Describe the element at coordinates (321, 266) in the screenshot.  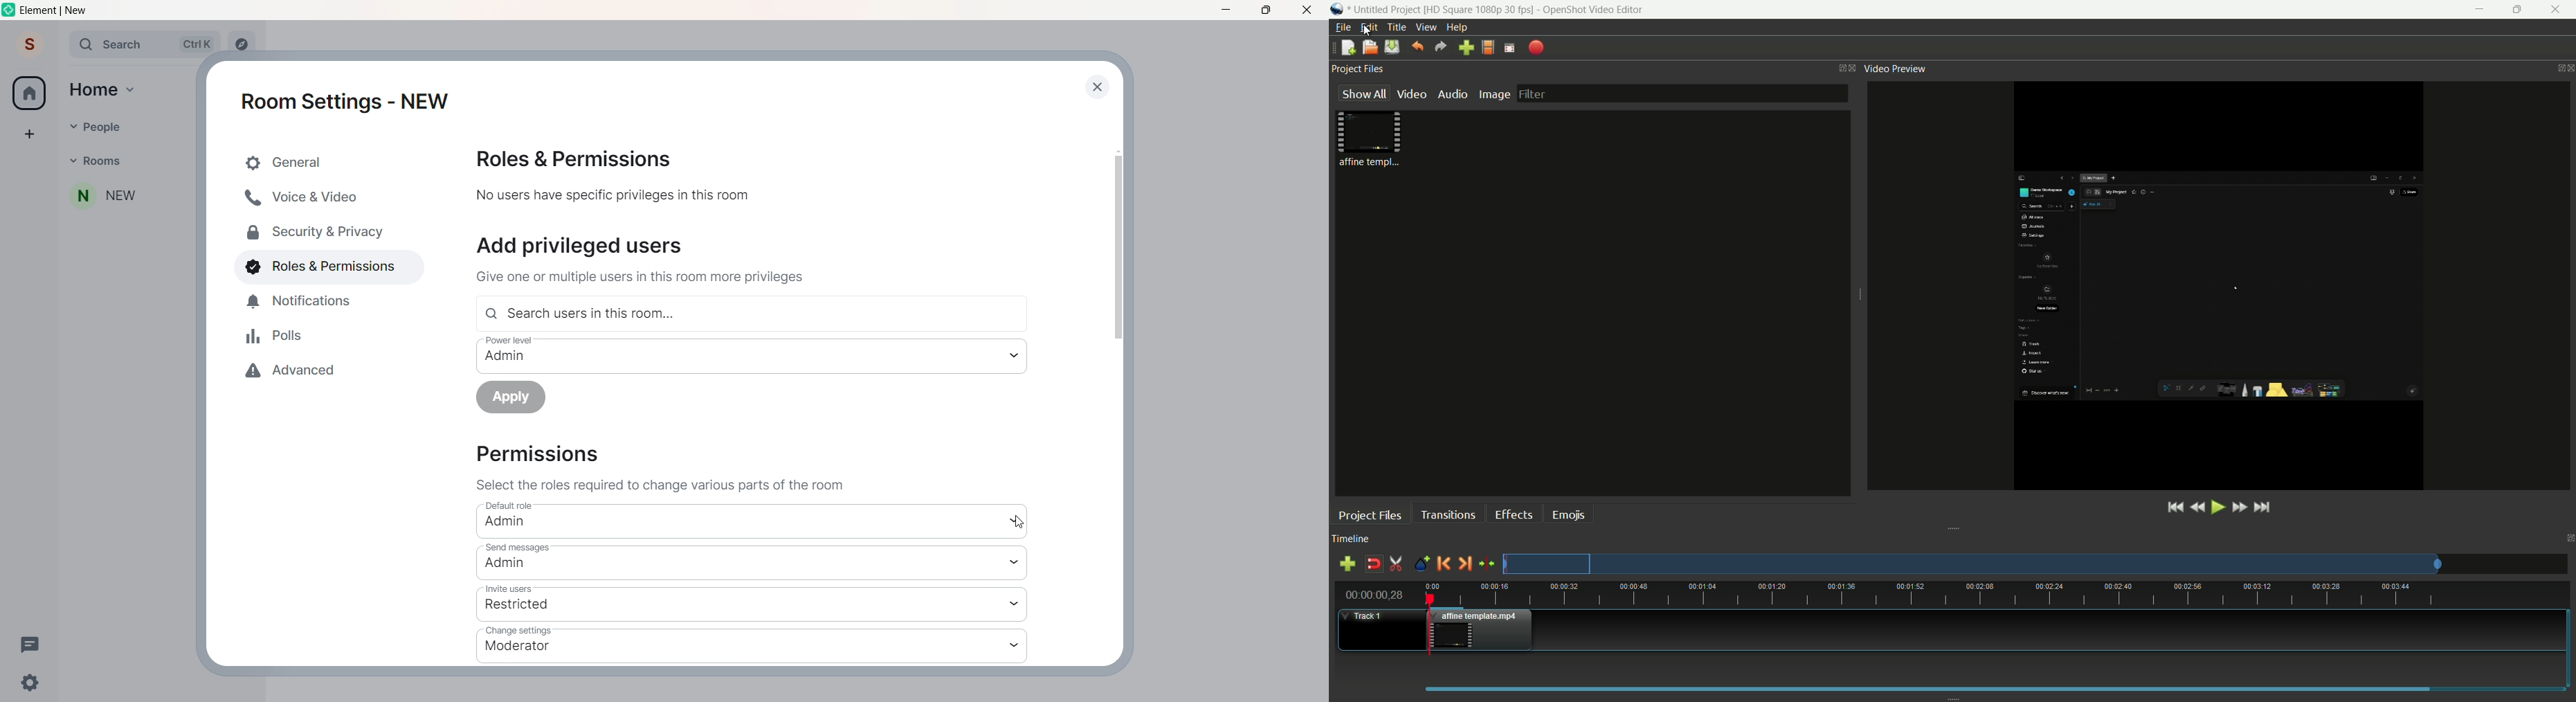
I see `roles and permissions` at that location.